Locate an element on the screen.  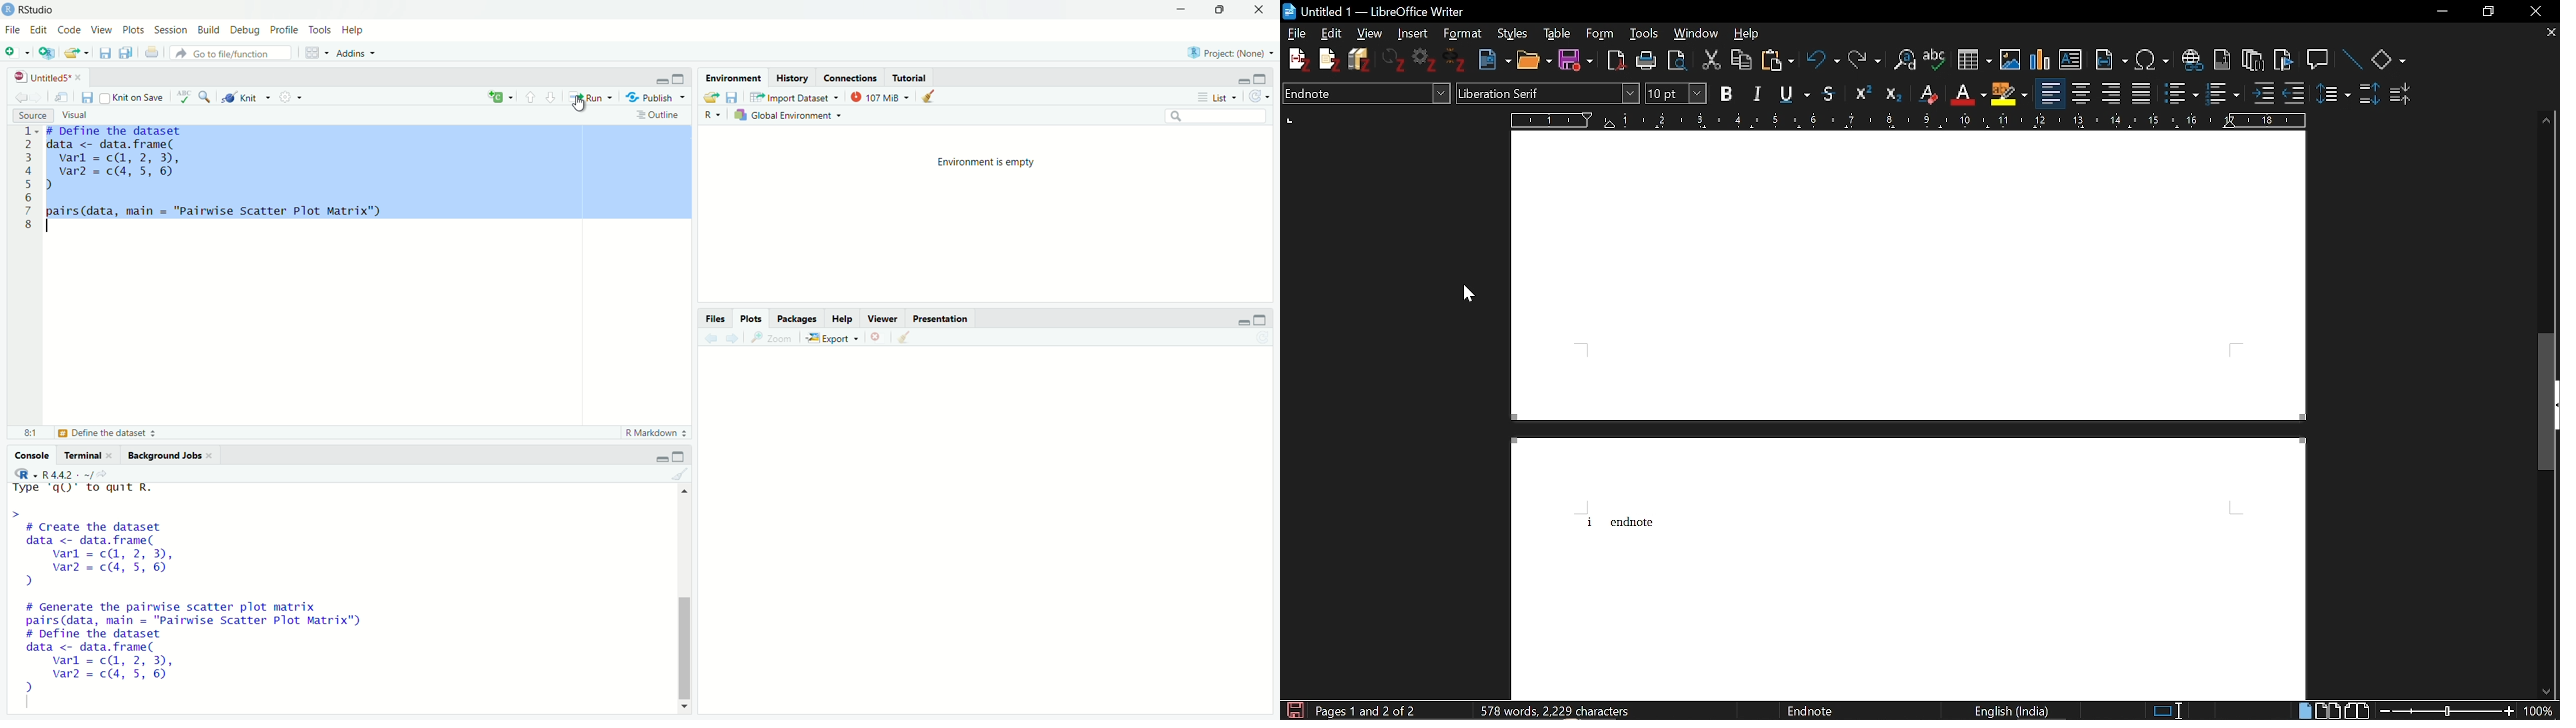
1 2 3 4 5 6 7 8 is located at coordinates (27, 181).